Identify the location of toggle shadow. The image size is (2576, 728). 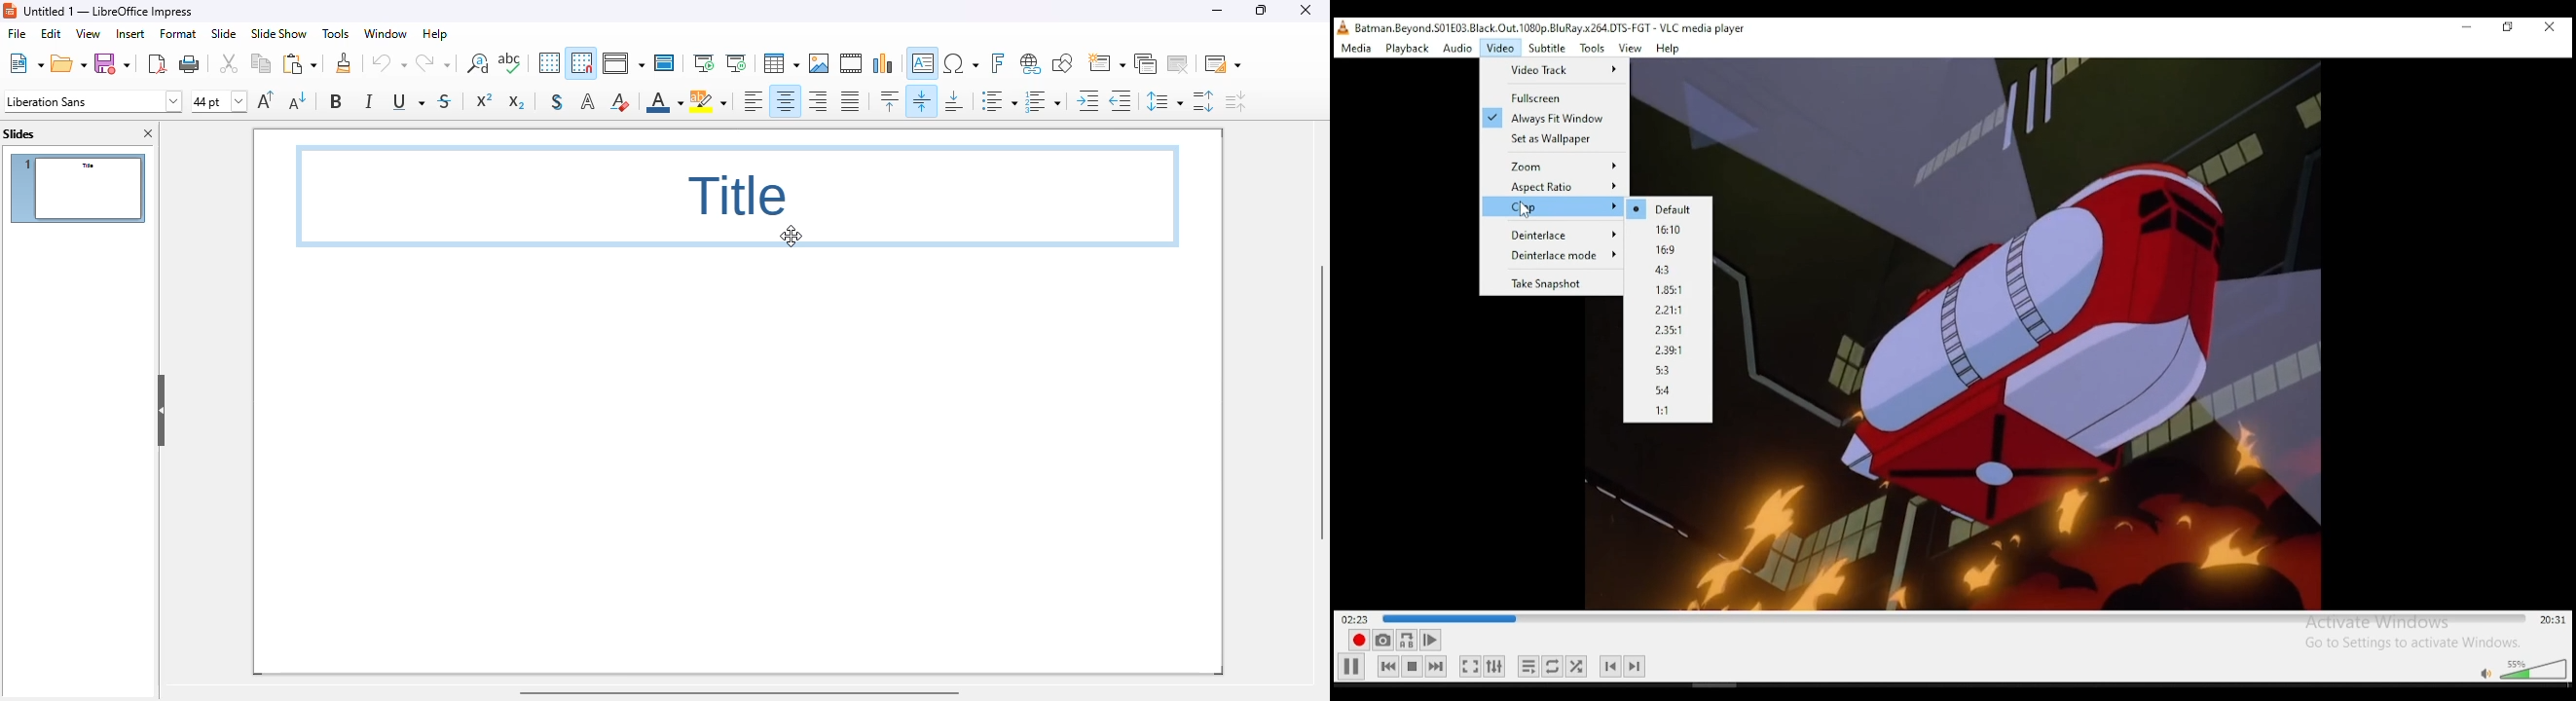
(558, 102).